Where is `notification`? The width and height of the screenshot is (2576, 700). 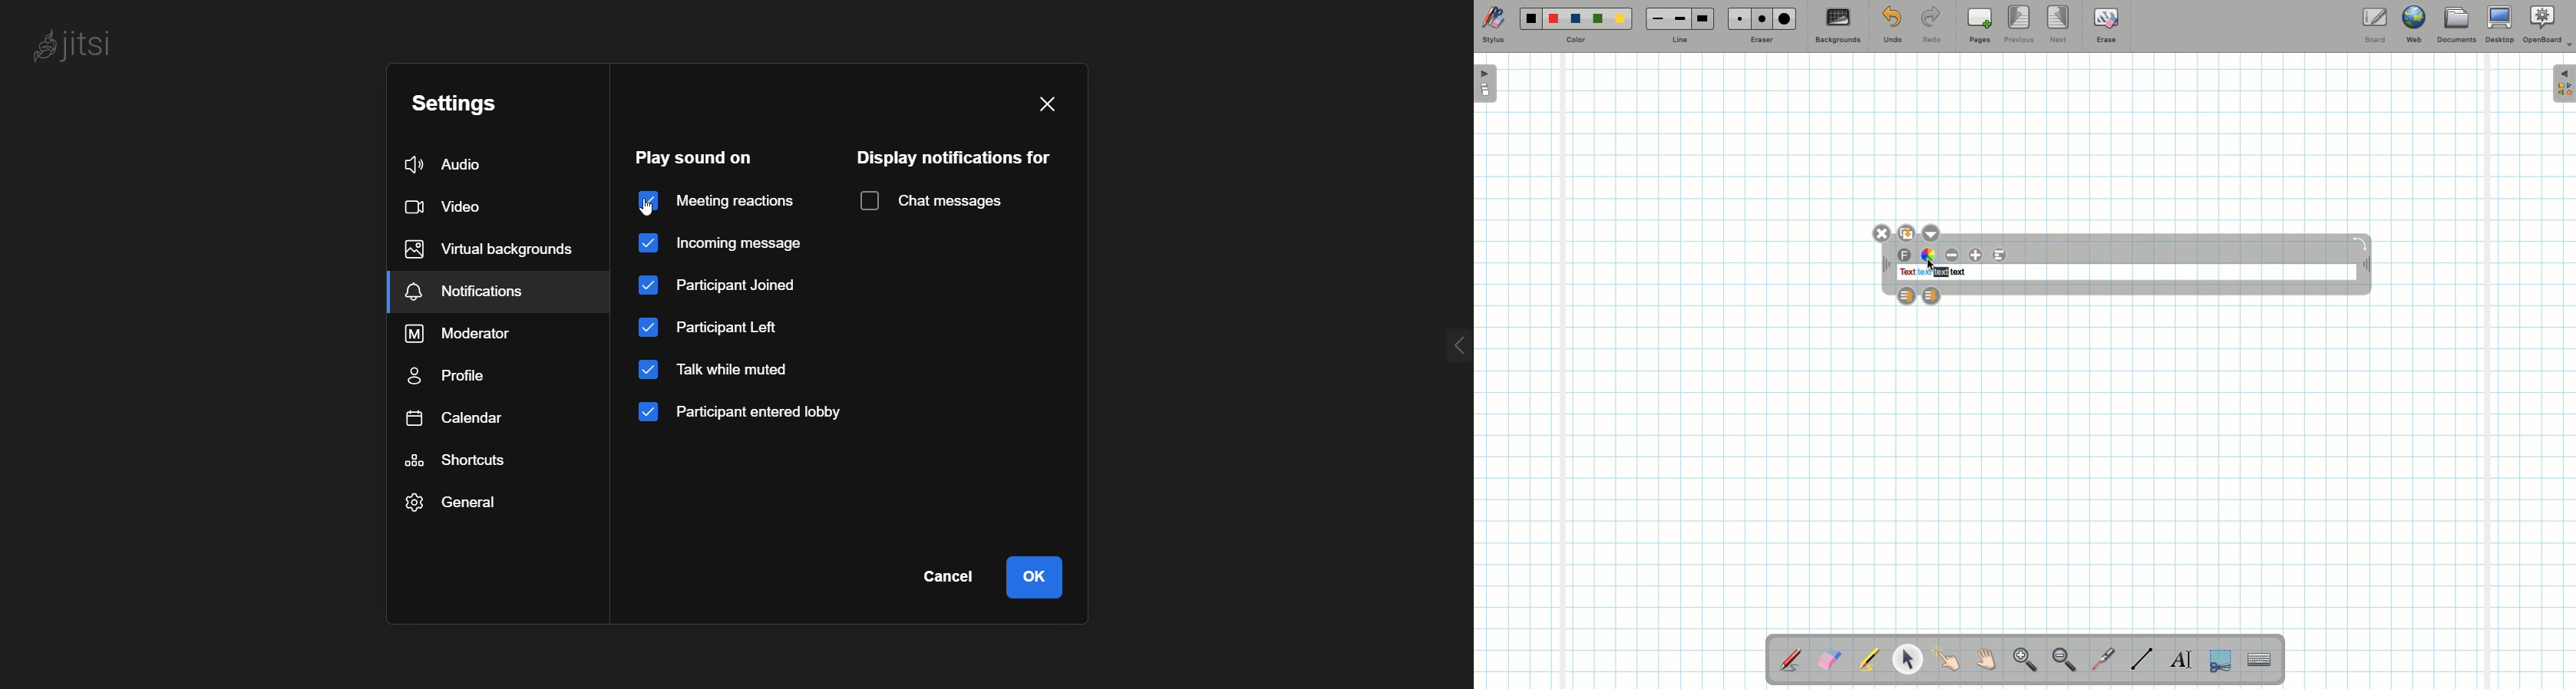 notification is located at coordinates (464, 289).